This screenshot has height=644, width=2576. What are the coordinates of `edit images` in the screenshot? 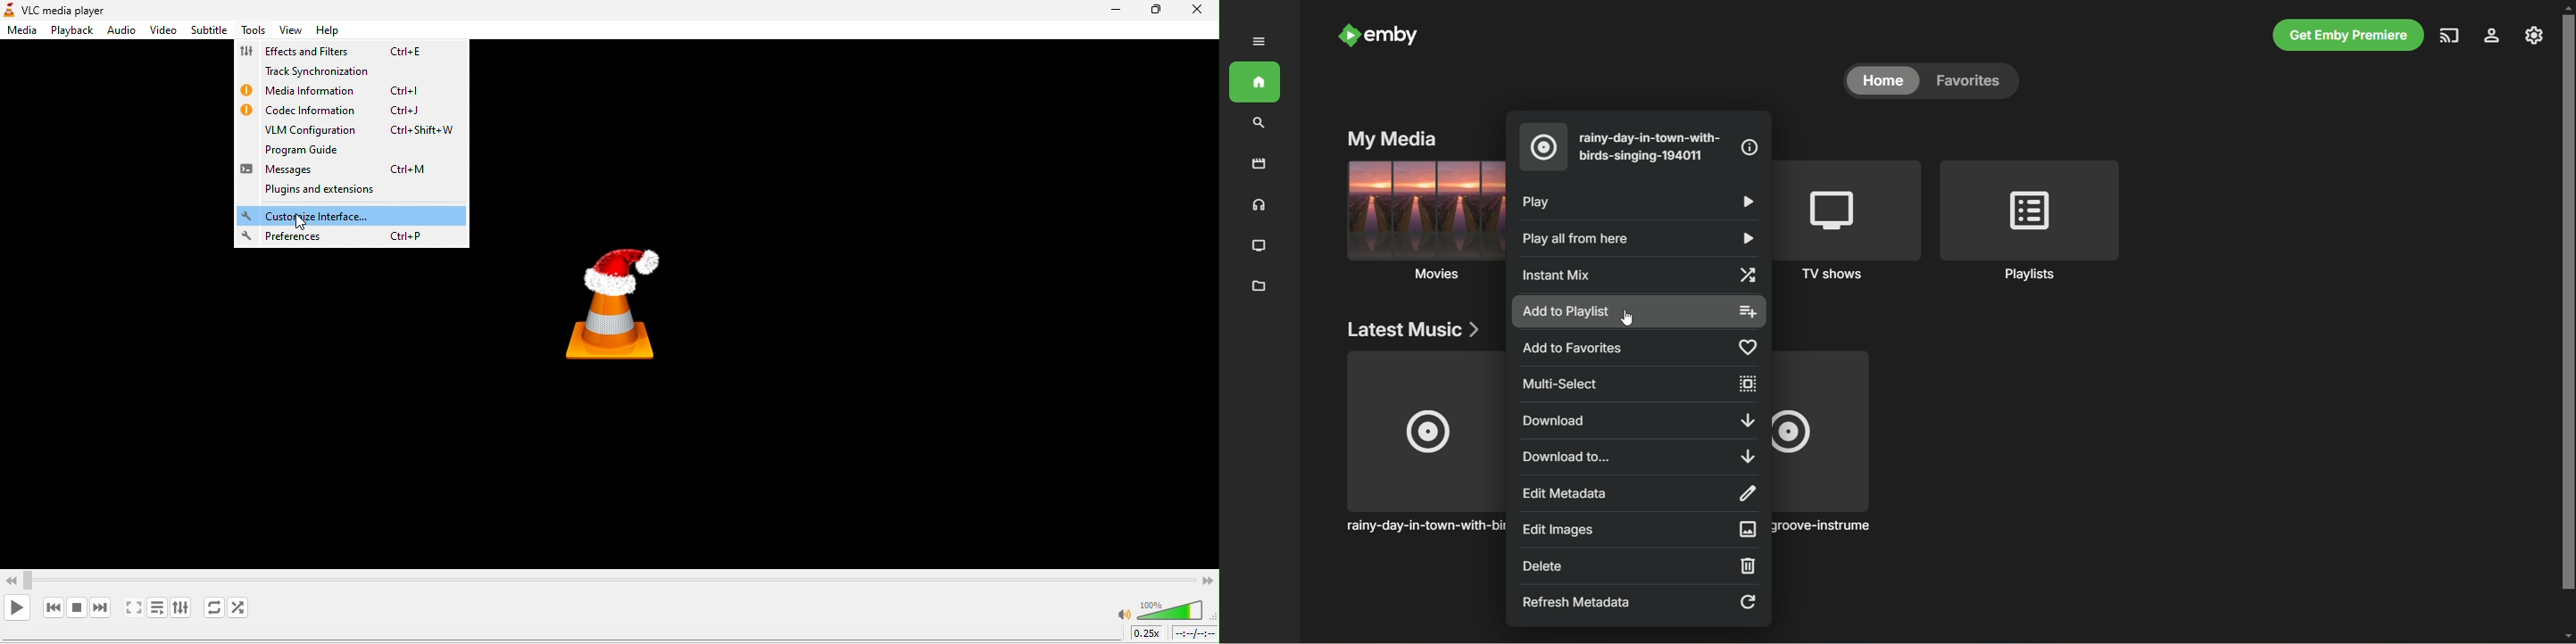 It's located at (1637, 530).